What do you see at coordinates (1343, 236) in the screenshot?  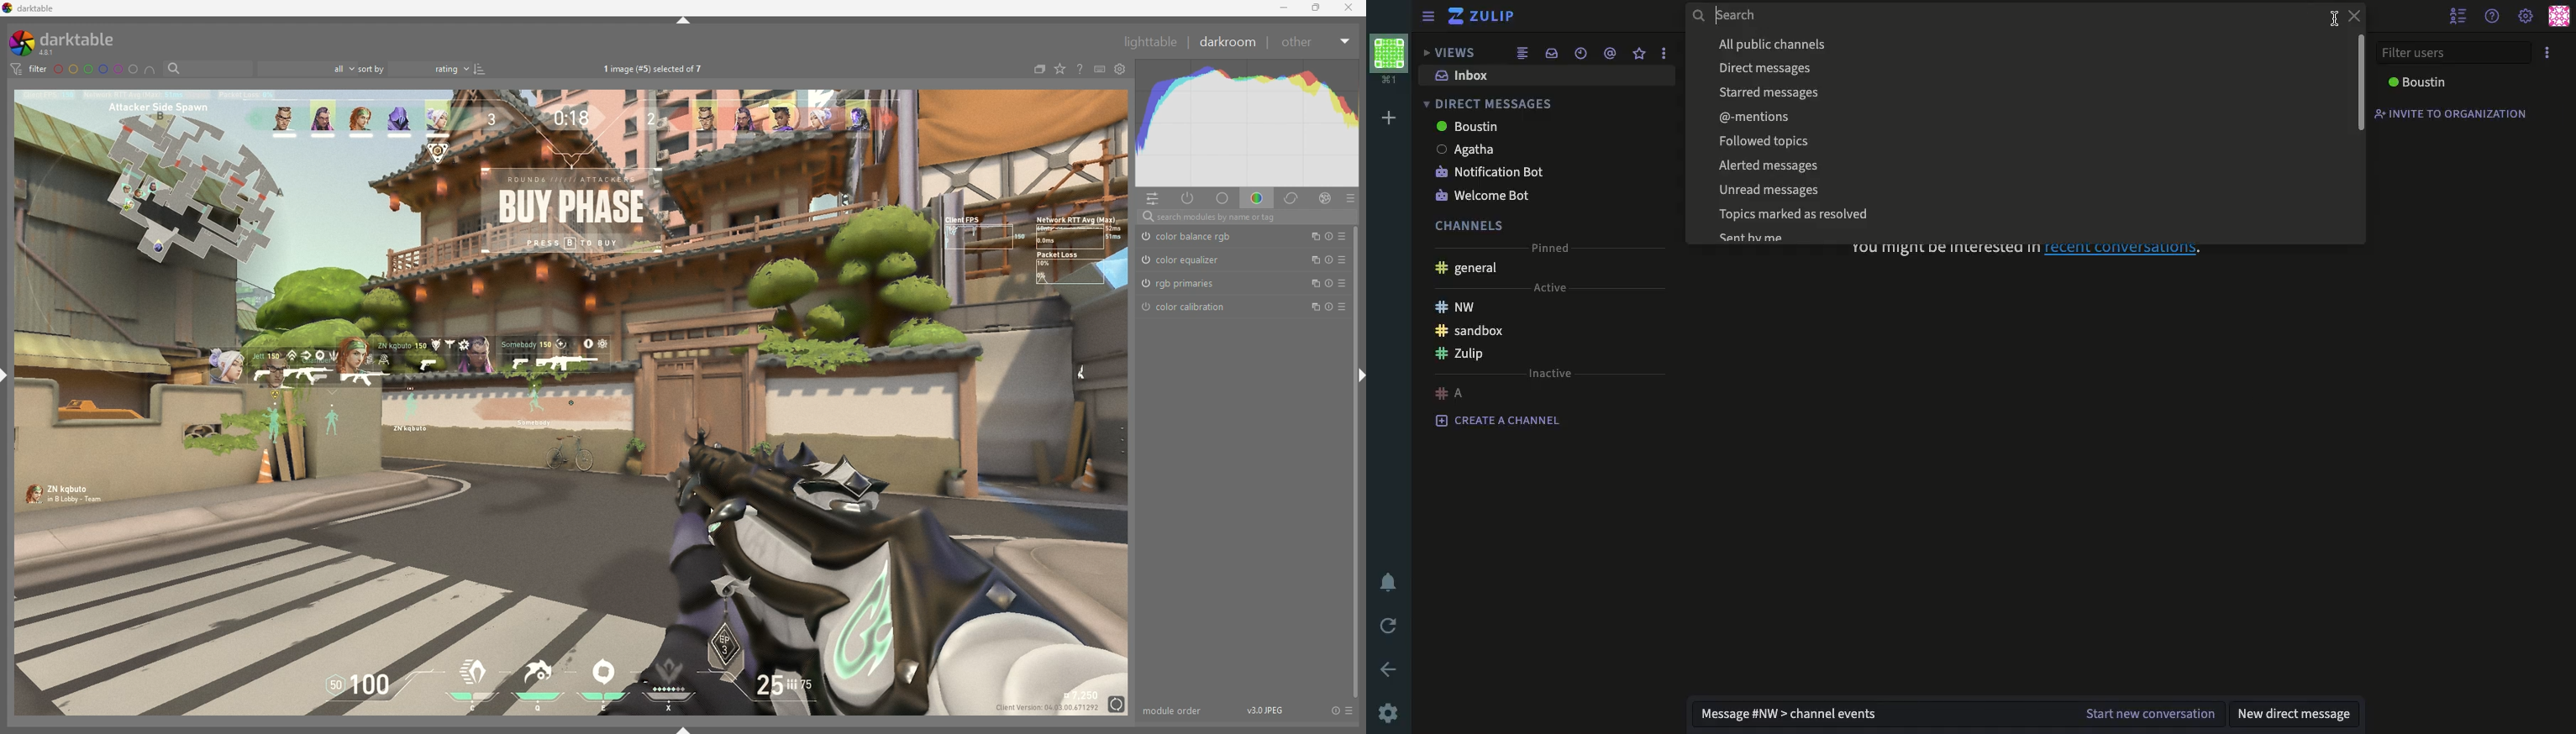 I see `presets` at bounding box center [1343, 236].